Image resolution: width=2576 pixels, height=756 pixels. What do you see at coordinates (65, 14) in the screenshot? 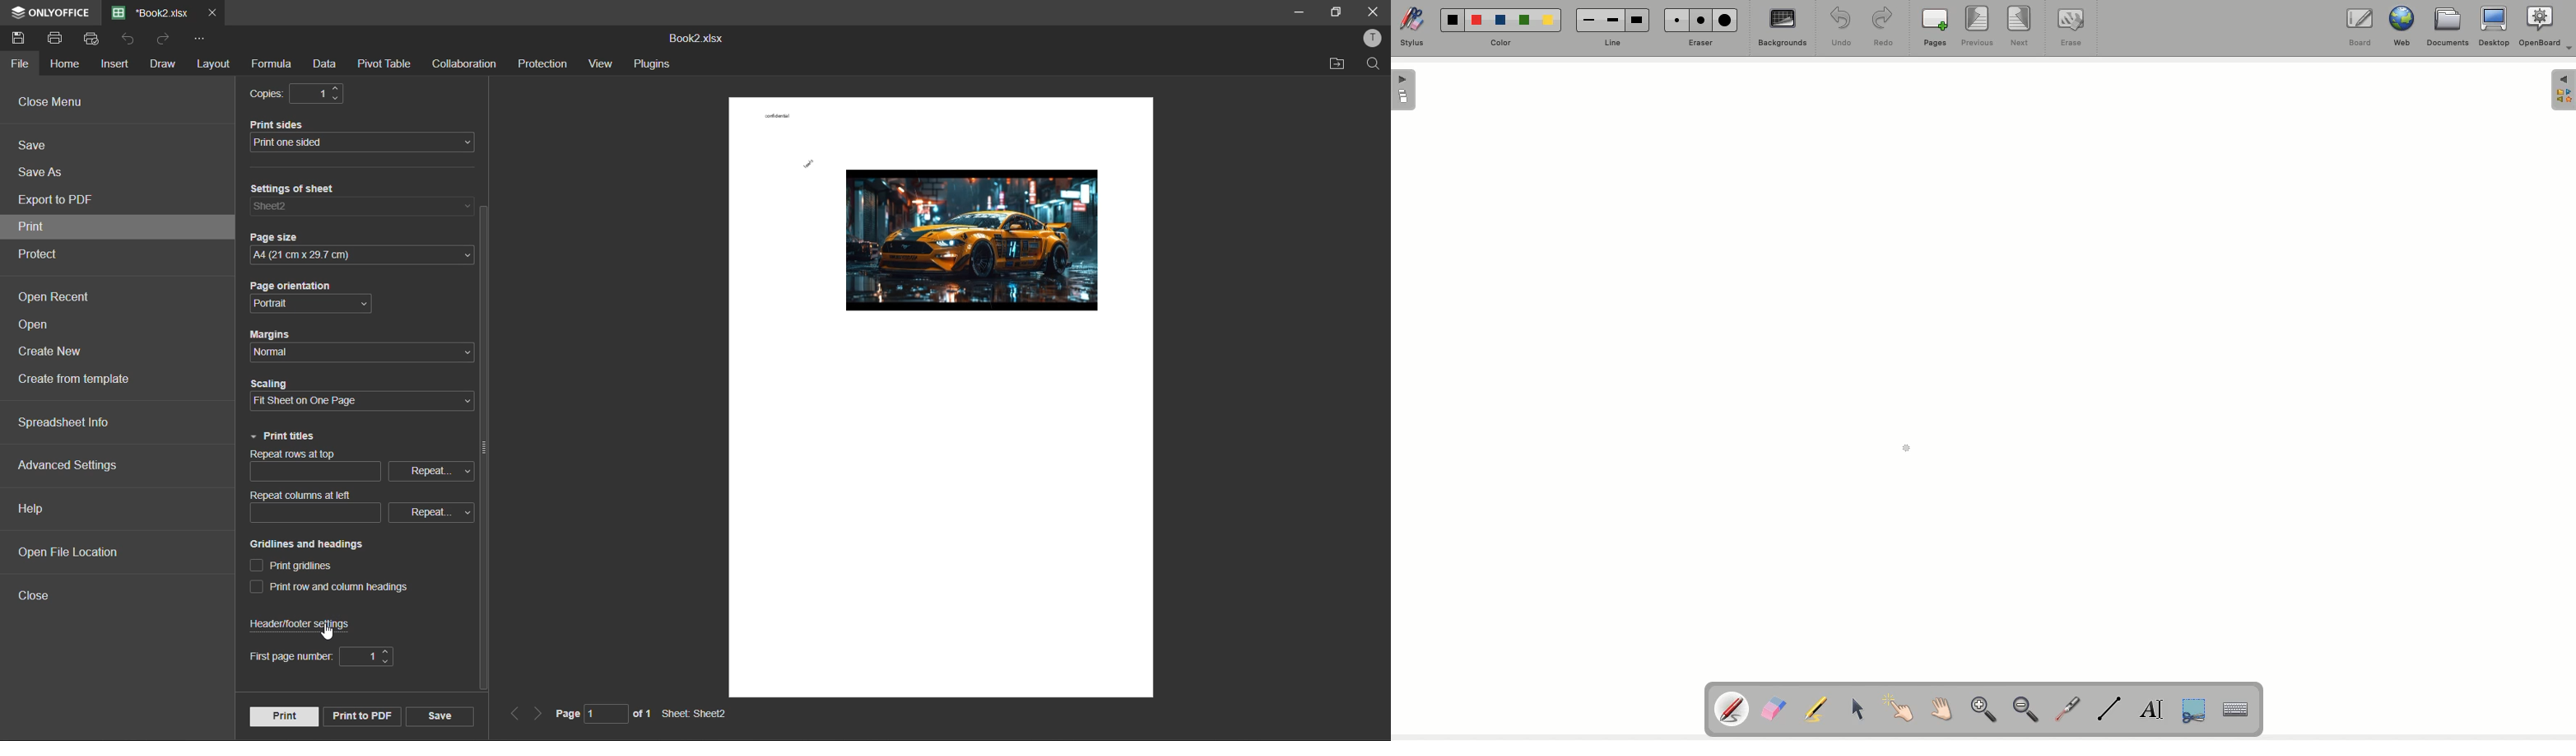
I see `ONLYOFFICE` at bounding box center [65, 14].